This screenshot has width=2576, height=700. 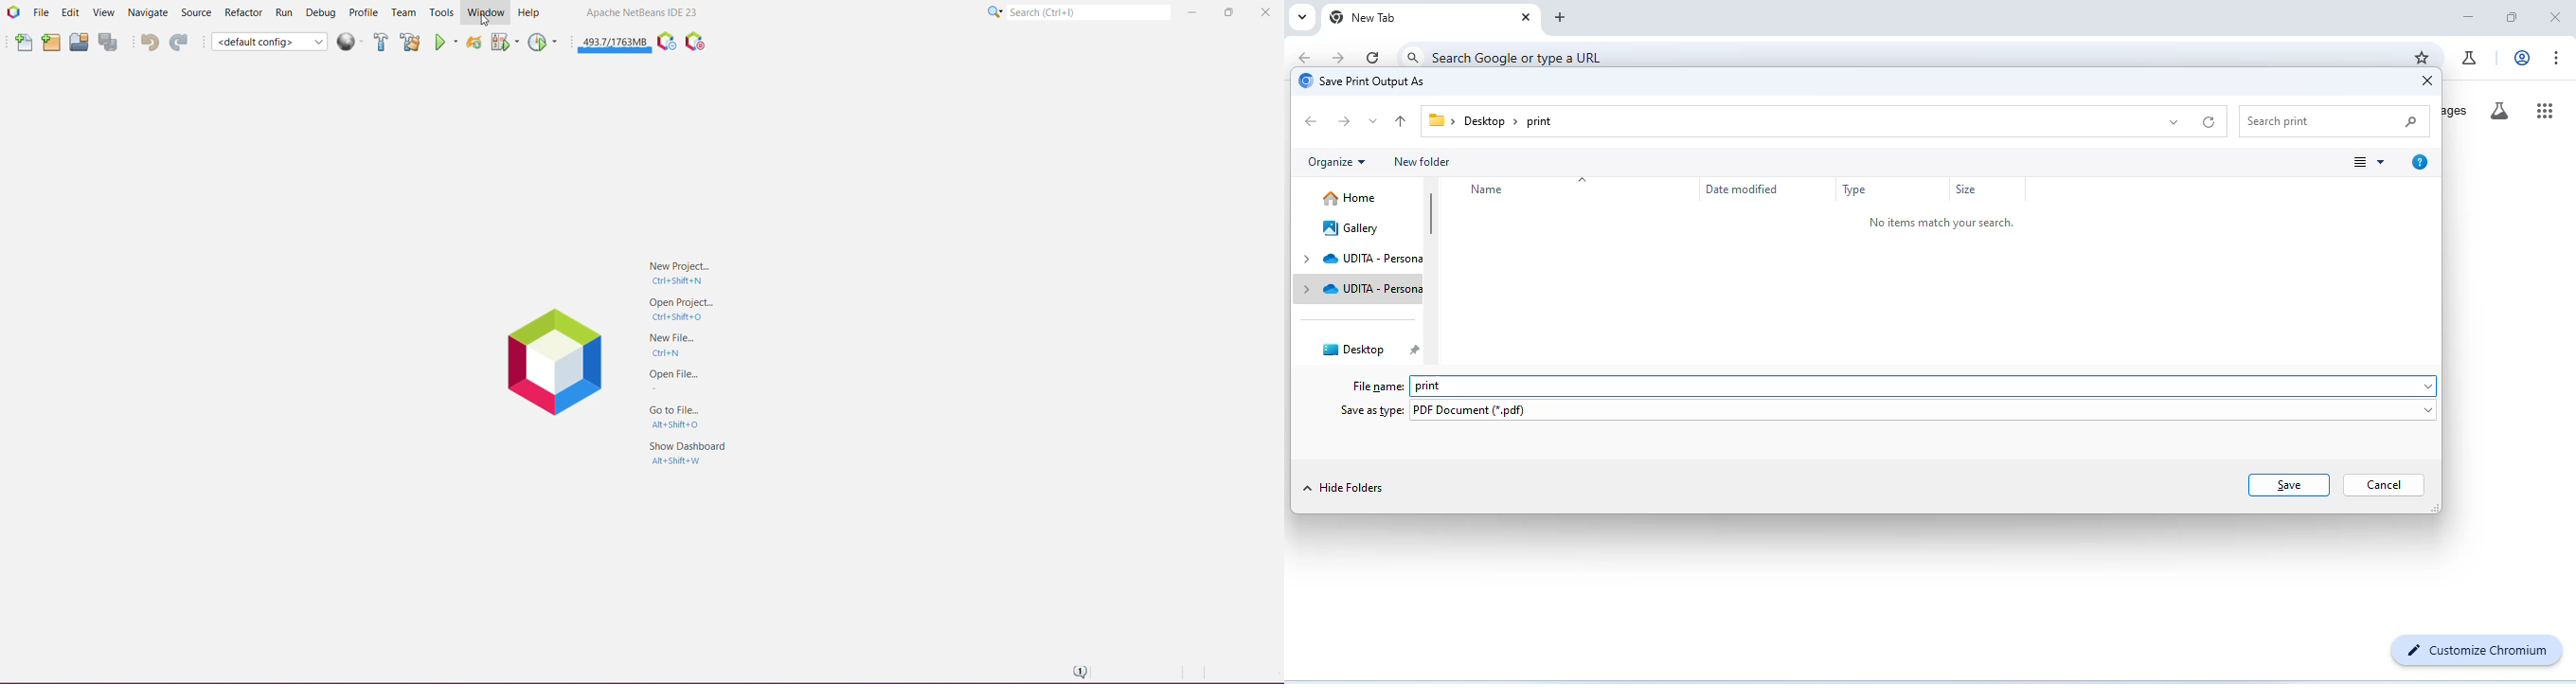 I want to click on save print output as, so click(x=1368, y=81).